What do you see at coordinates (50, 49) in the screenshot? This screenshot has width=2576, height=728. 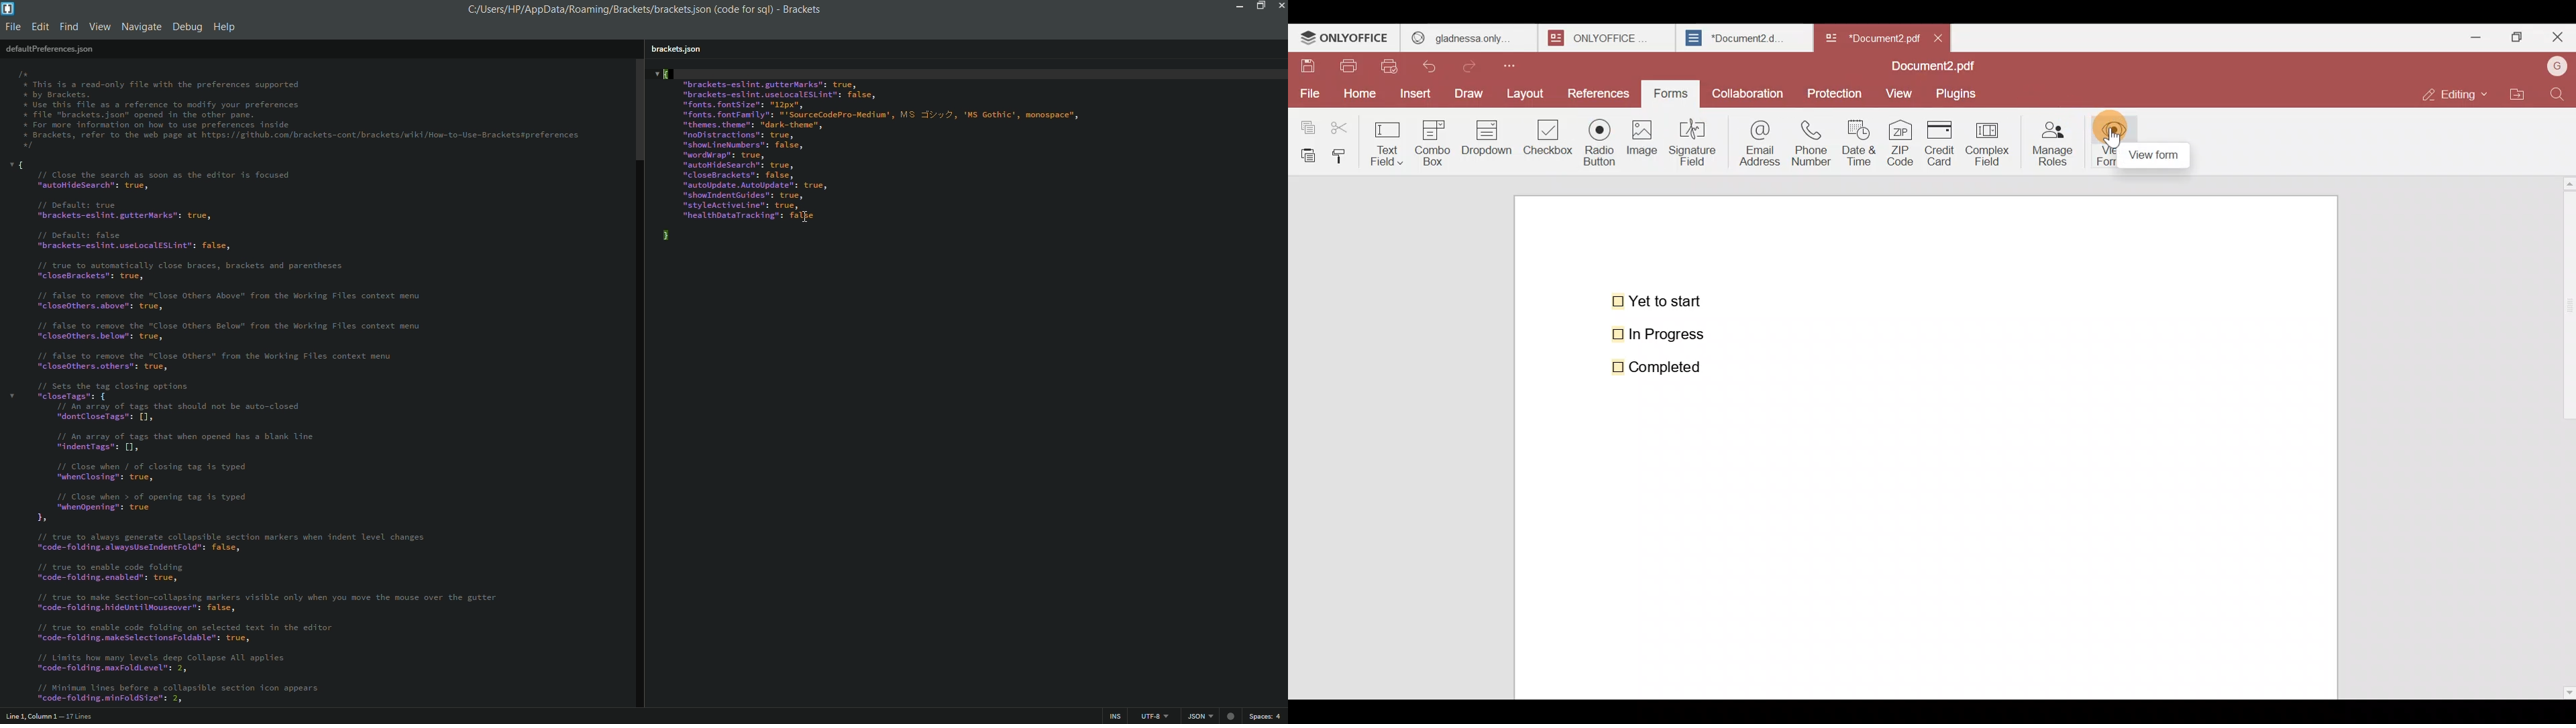 I see `Defaultpreferences.json` at bounding box center [50, 49].